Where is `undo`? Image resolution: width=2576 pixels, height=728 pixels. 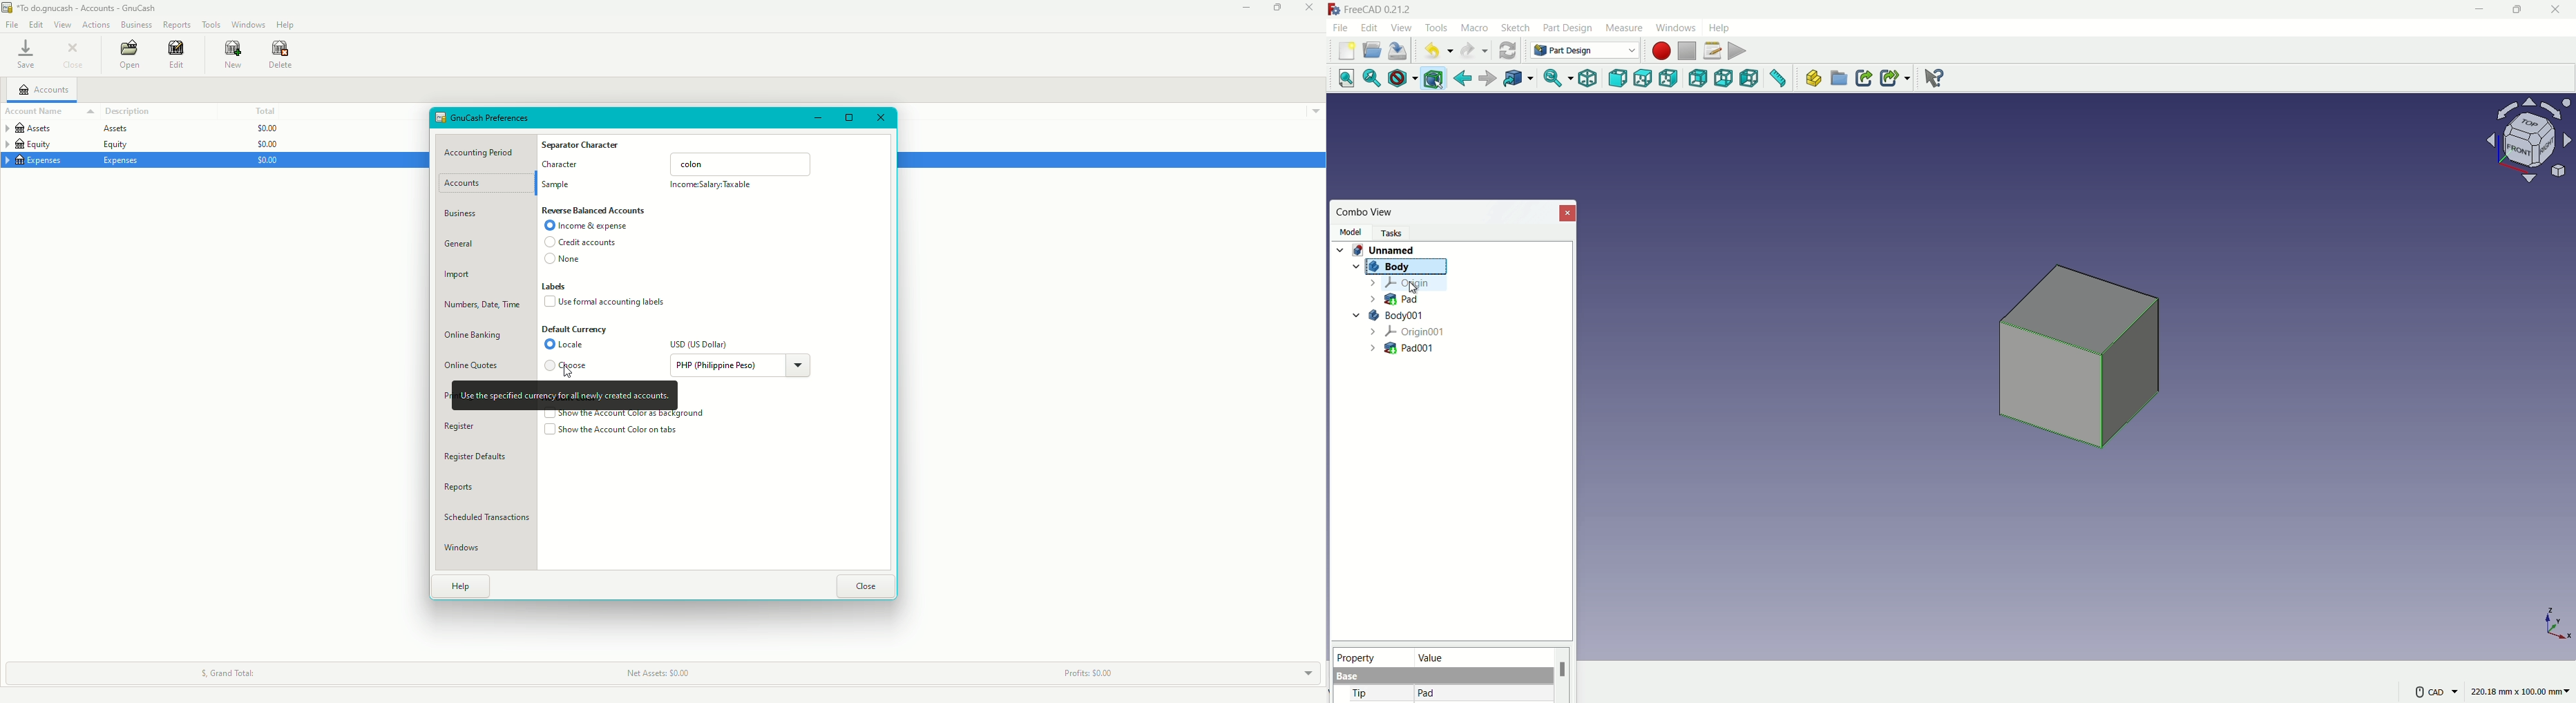
undo is located at coordinates (1435, 51).